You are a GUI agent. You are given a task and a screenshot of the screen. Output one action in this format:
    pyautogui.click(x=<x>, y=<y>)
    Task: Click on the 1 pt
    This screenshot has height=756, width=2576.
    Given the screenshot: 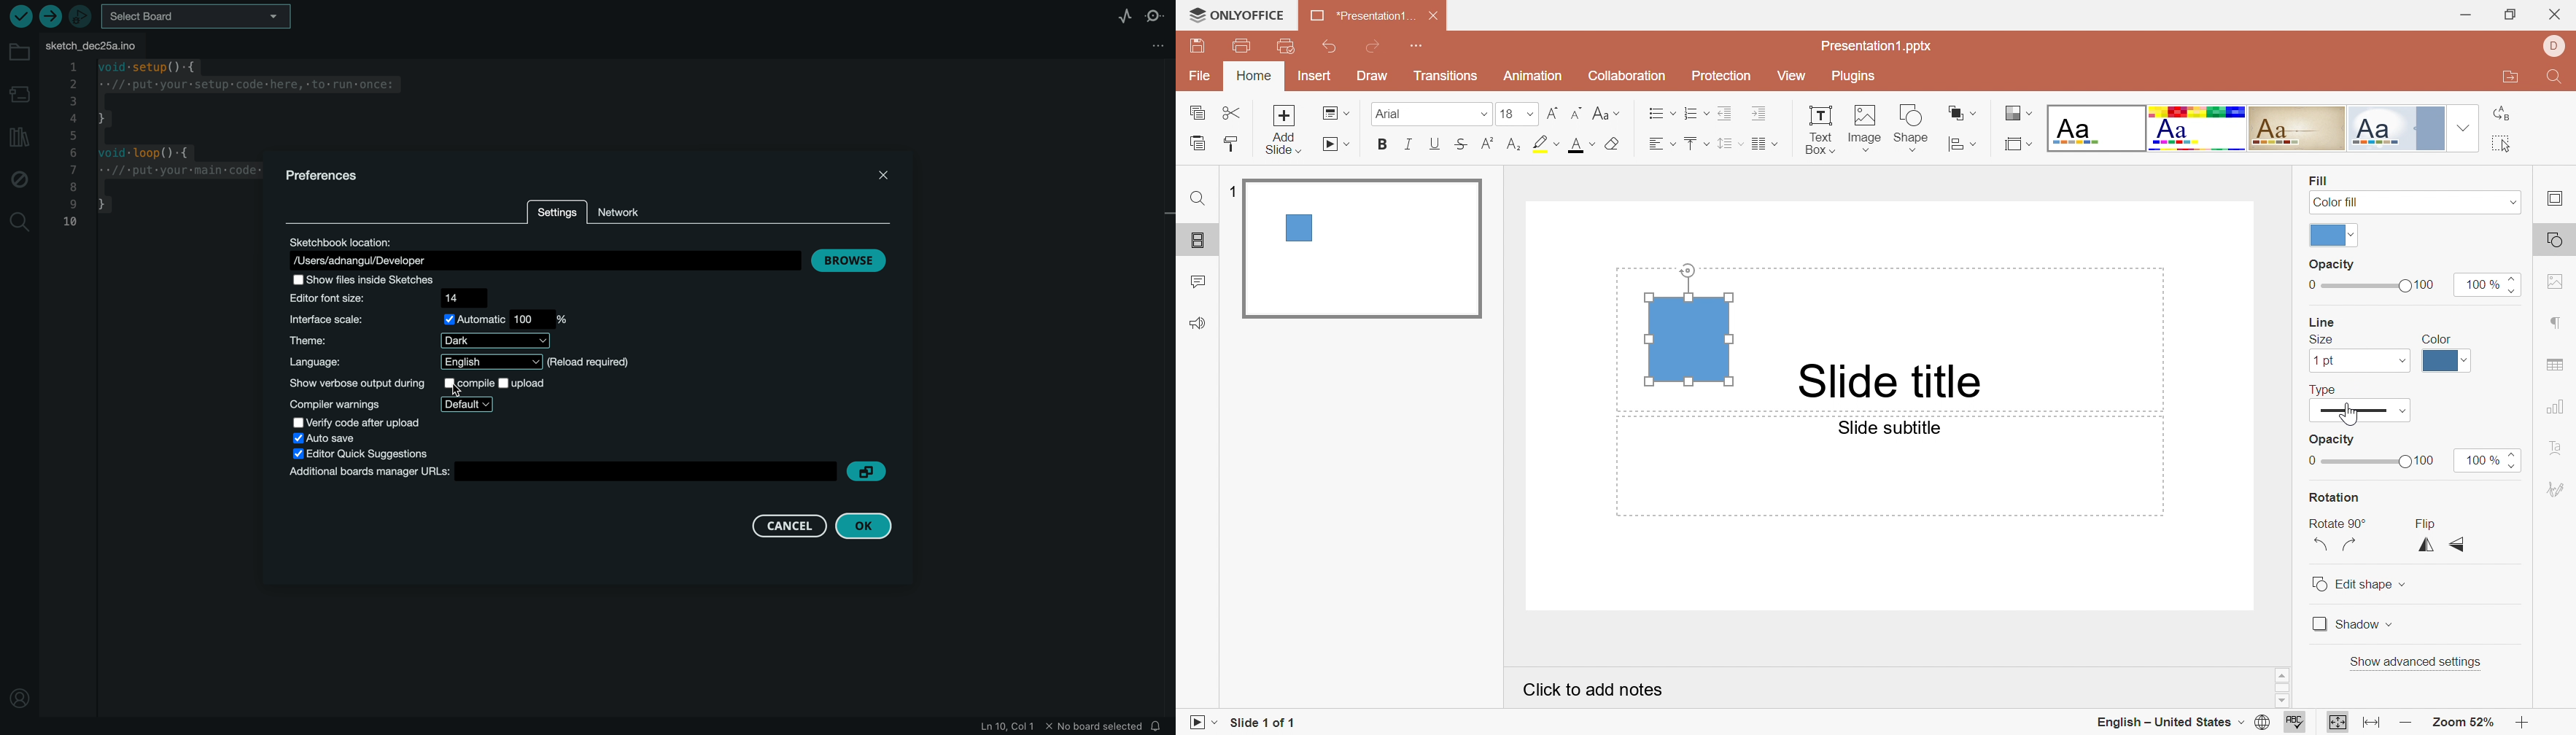 What is the action you would take?
    pyautogui.click(x=2323, y=361)
    